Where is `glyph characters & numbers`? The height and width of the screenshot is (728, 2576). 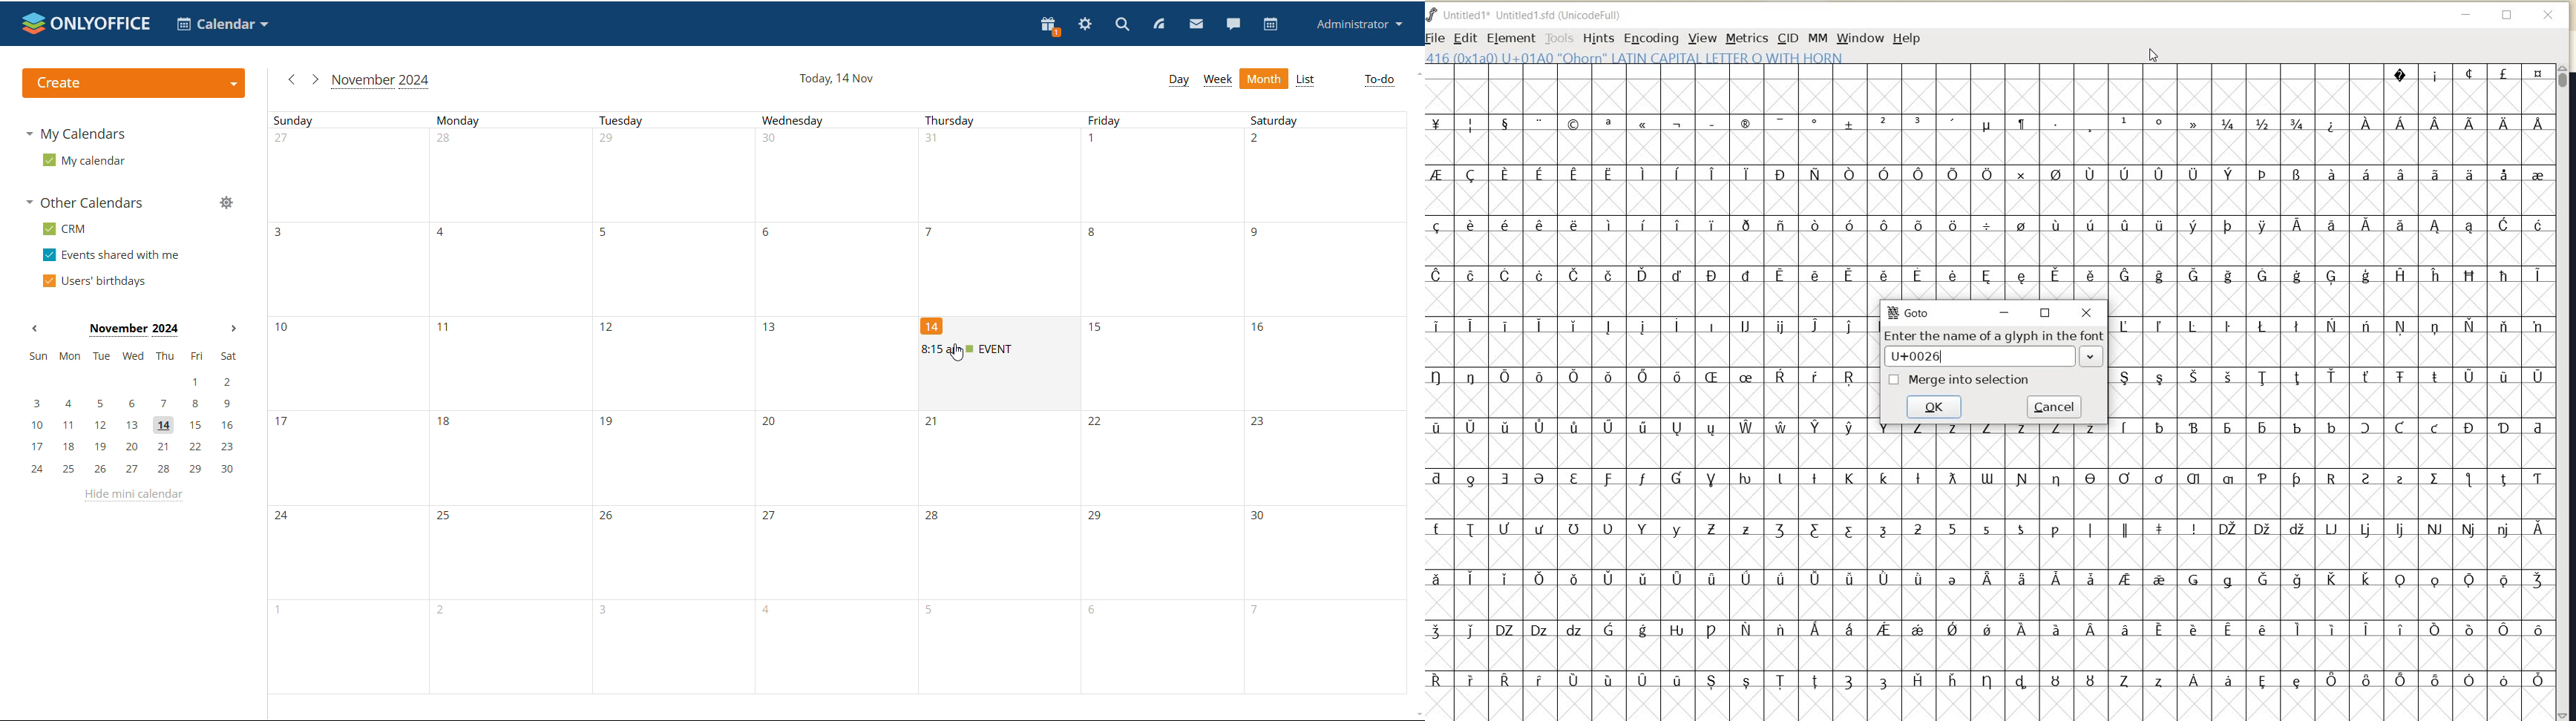 glyph characters & numbers is located at coordinates (1989, 182).